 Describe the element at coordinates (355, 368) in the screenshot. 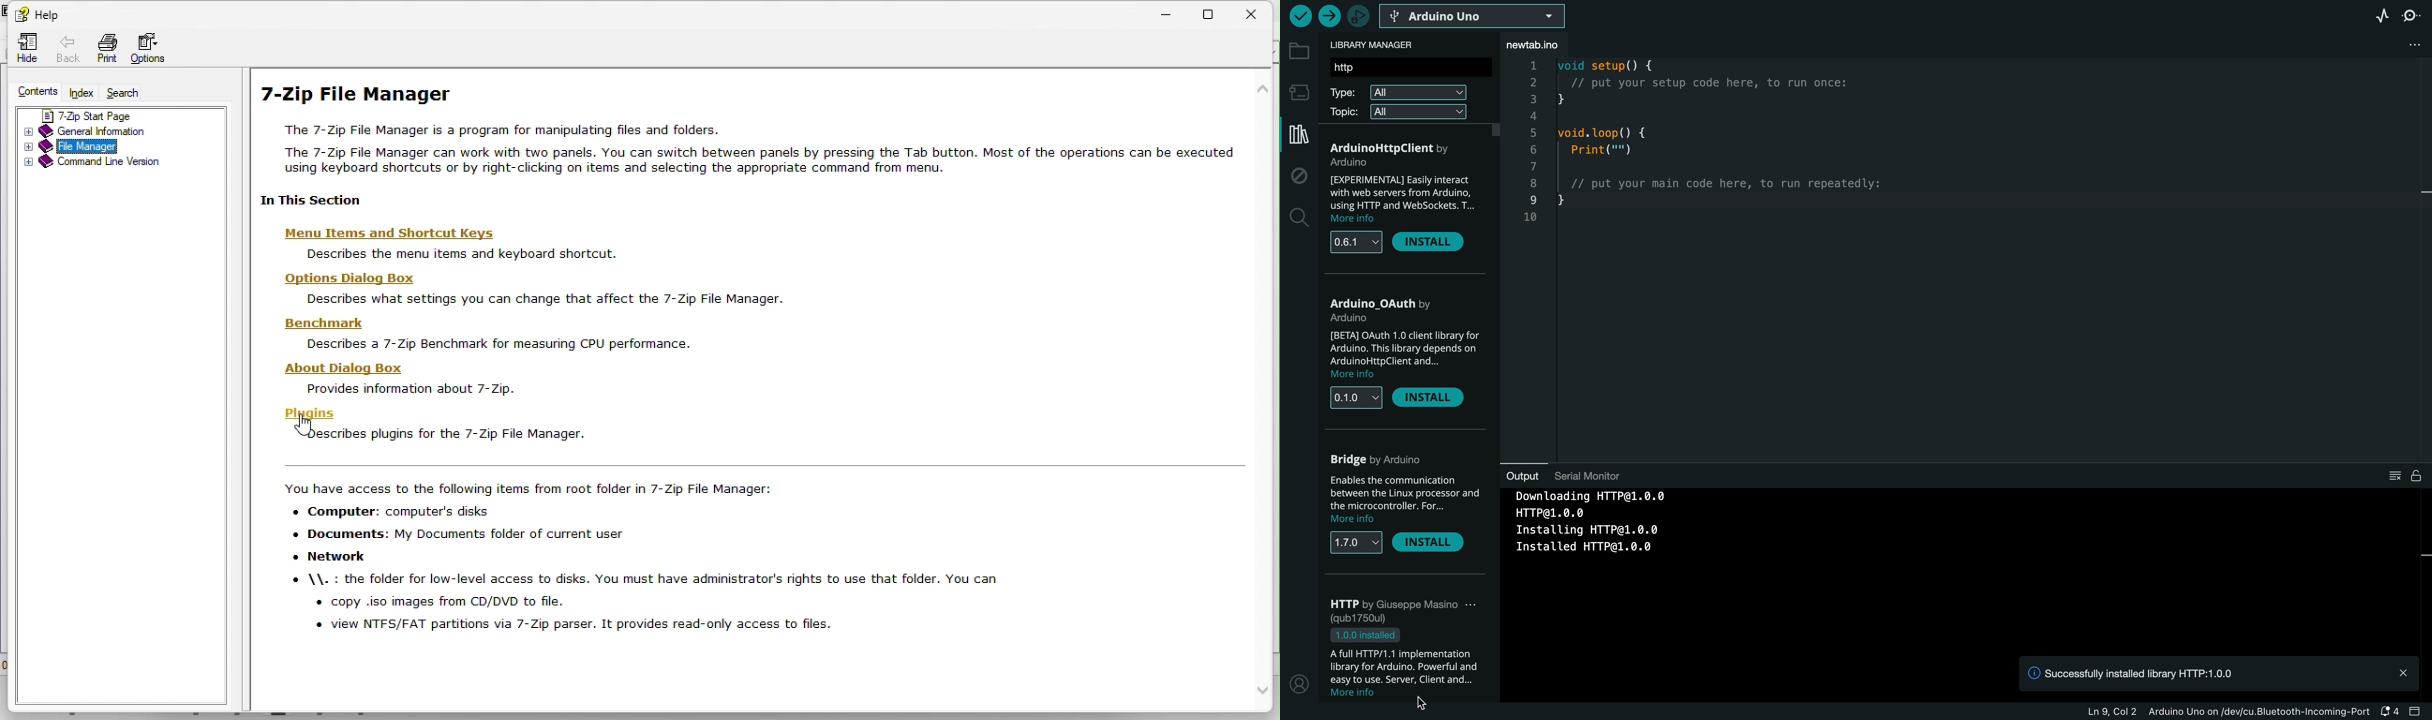

I see `About Dialog Box` at that location.